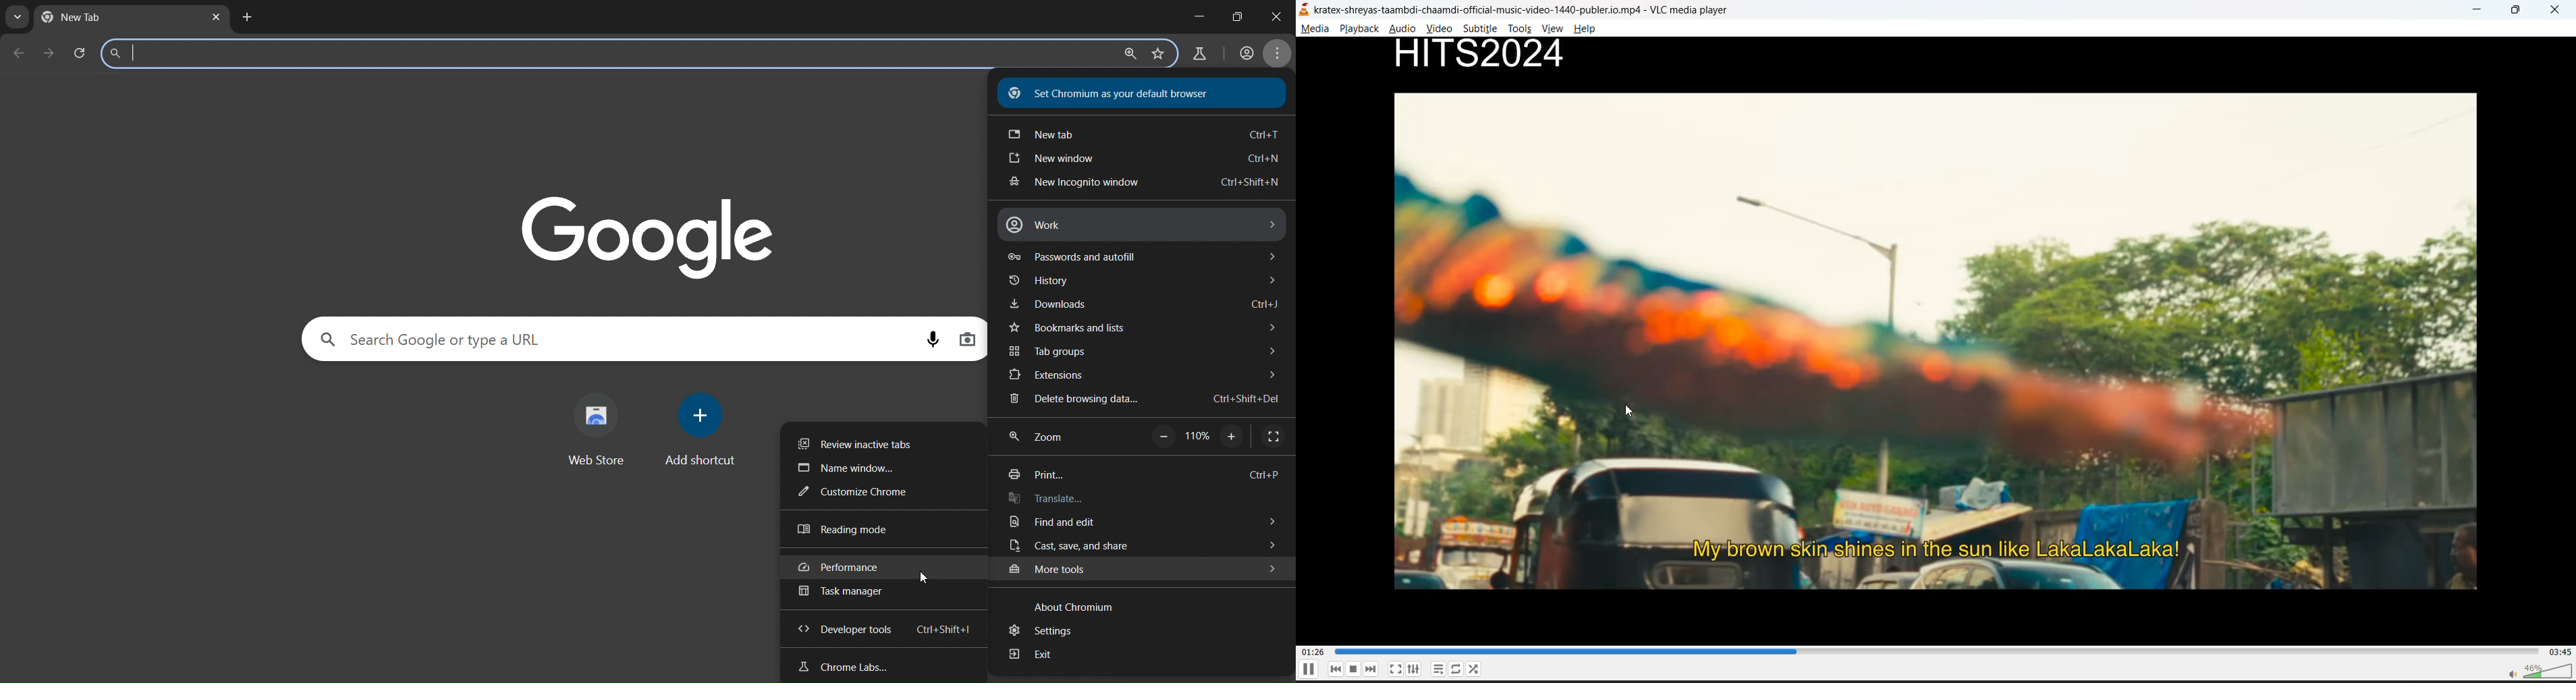  I want to click on cursor, so click(925, 578).